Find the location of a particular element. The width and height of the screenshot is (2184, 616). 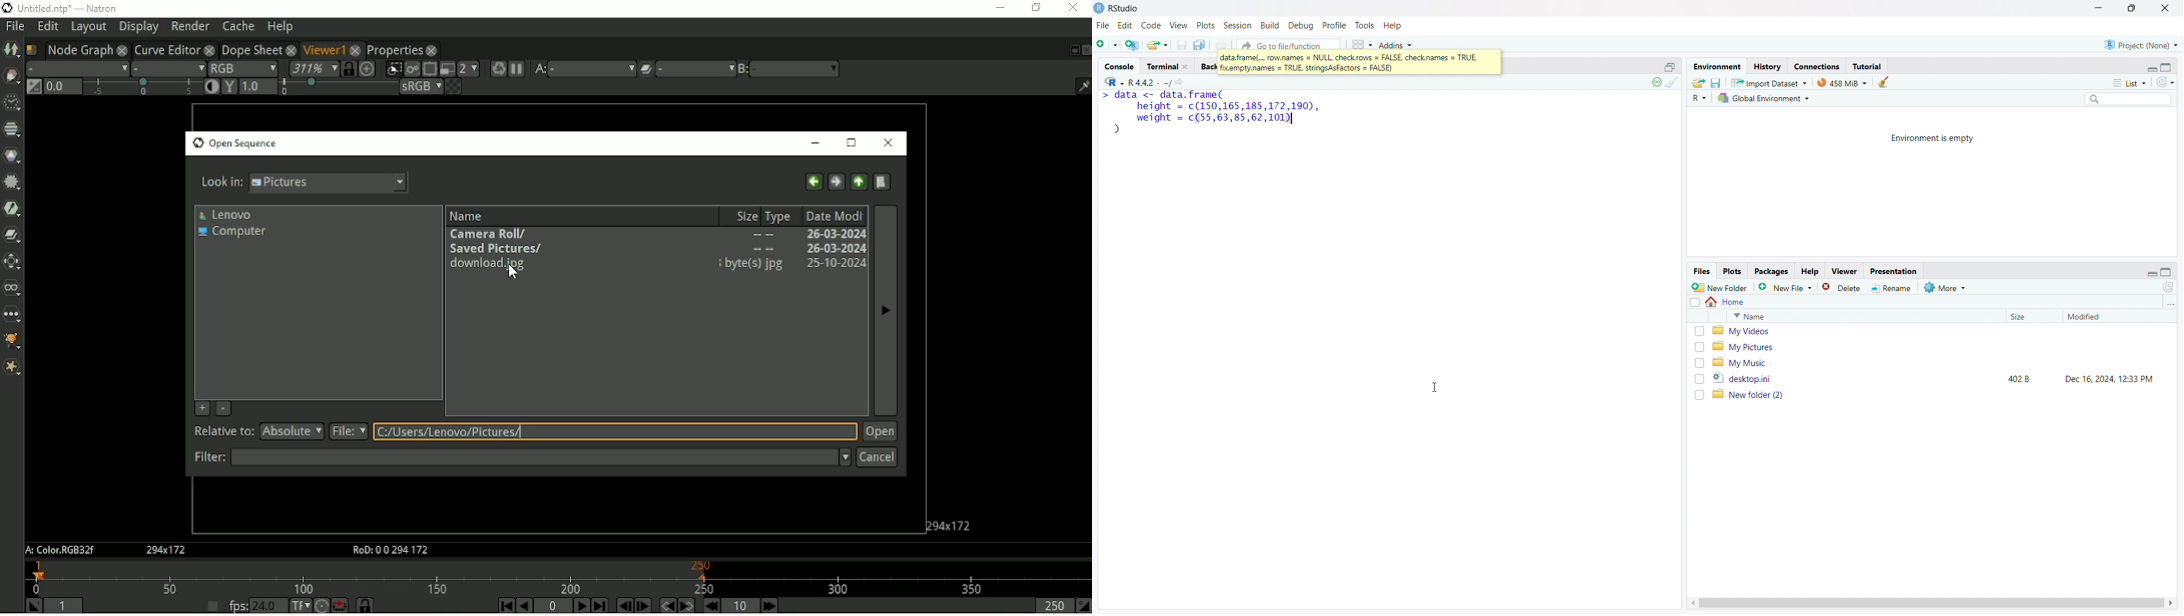

session is located at coordinates (1238, 25).